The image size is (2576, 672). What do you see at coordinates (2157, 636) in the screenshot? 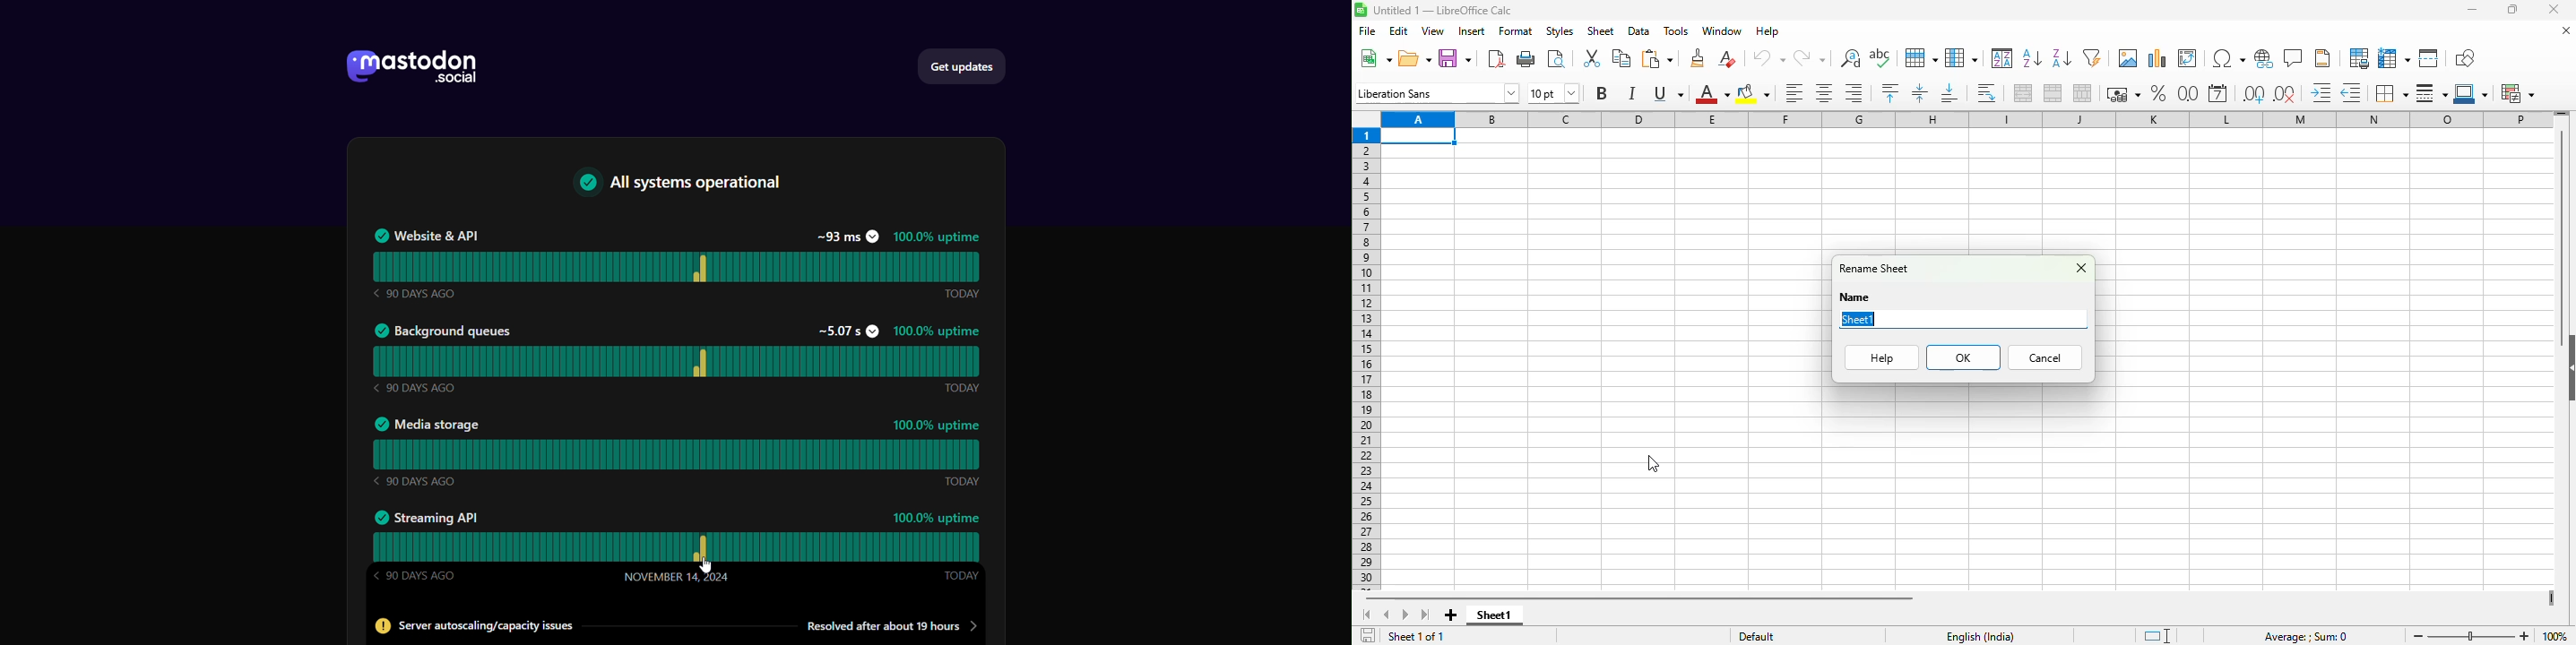
I see `standard selection` at bounding box center [2157, 636].